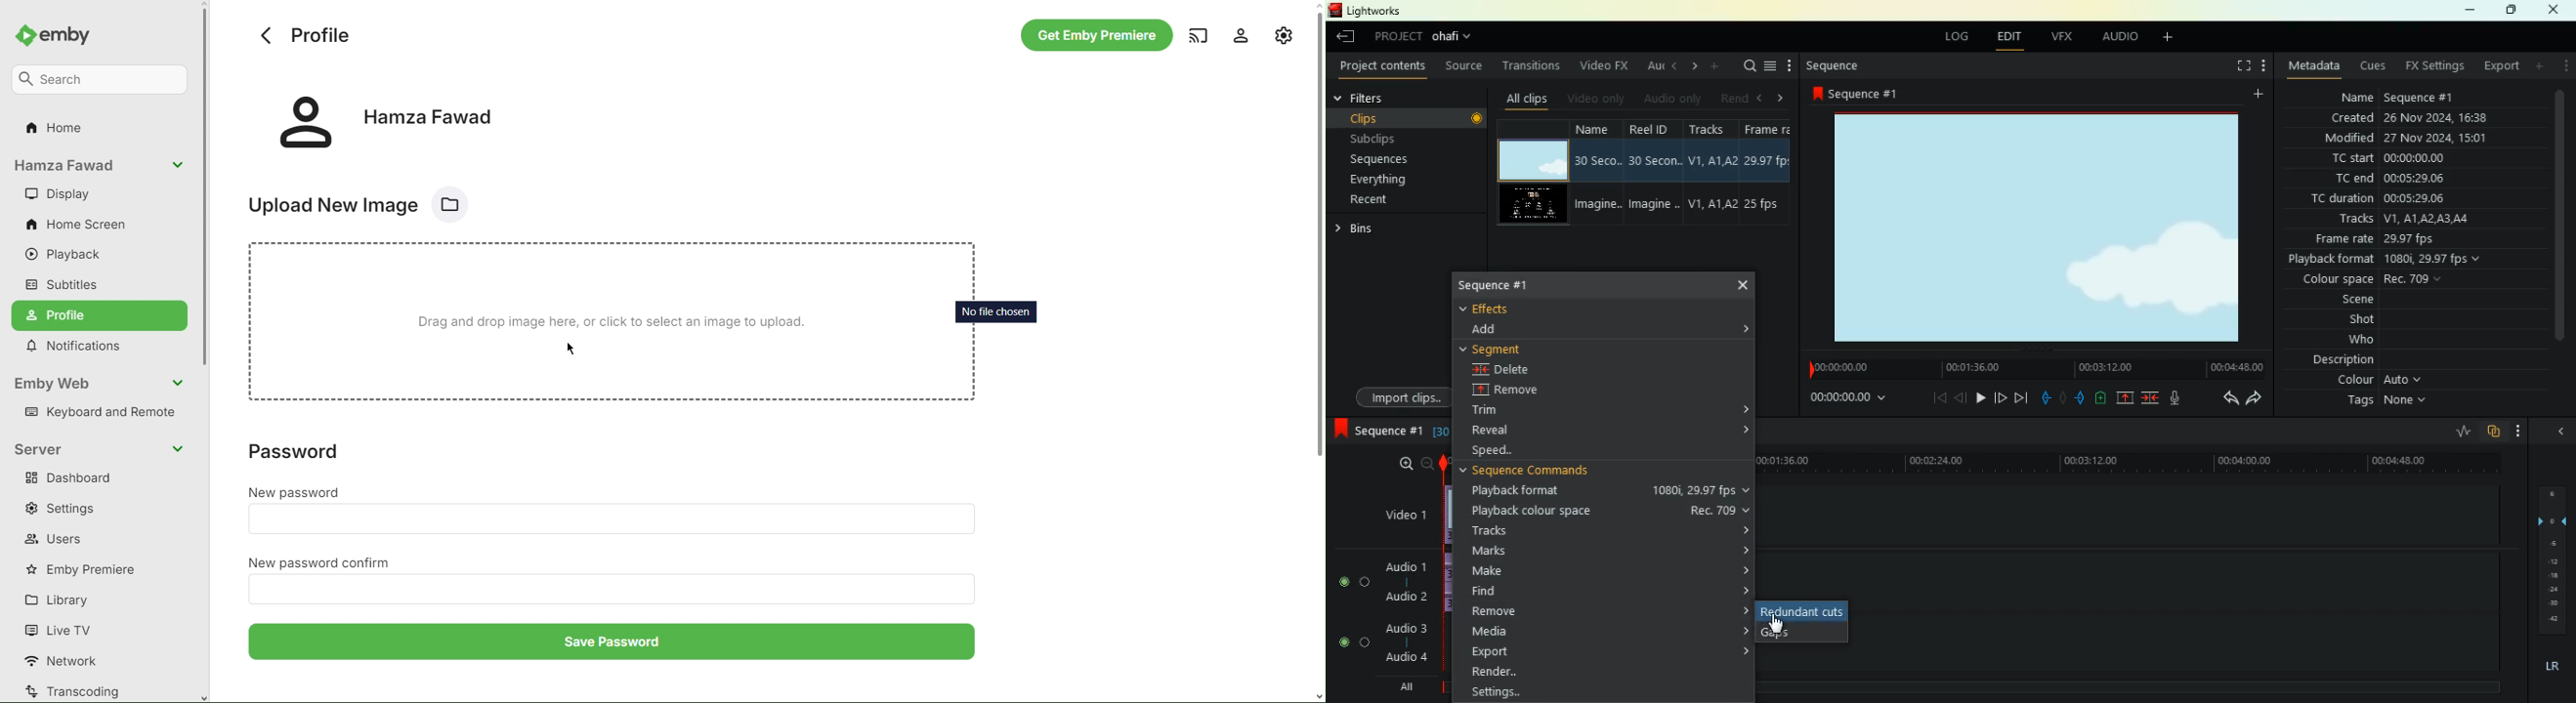  Describe the element at coordinates (2063, 396) in the screenshot. I see `hold` at that location.